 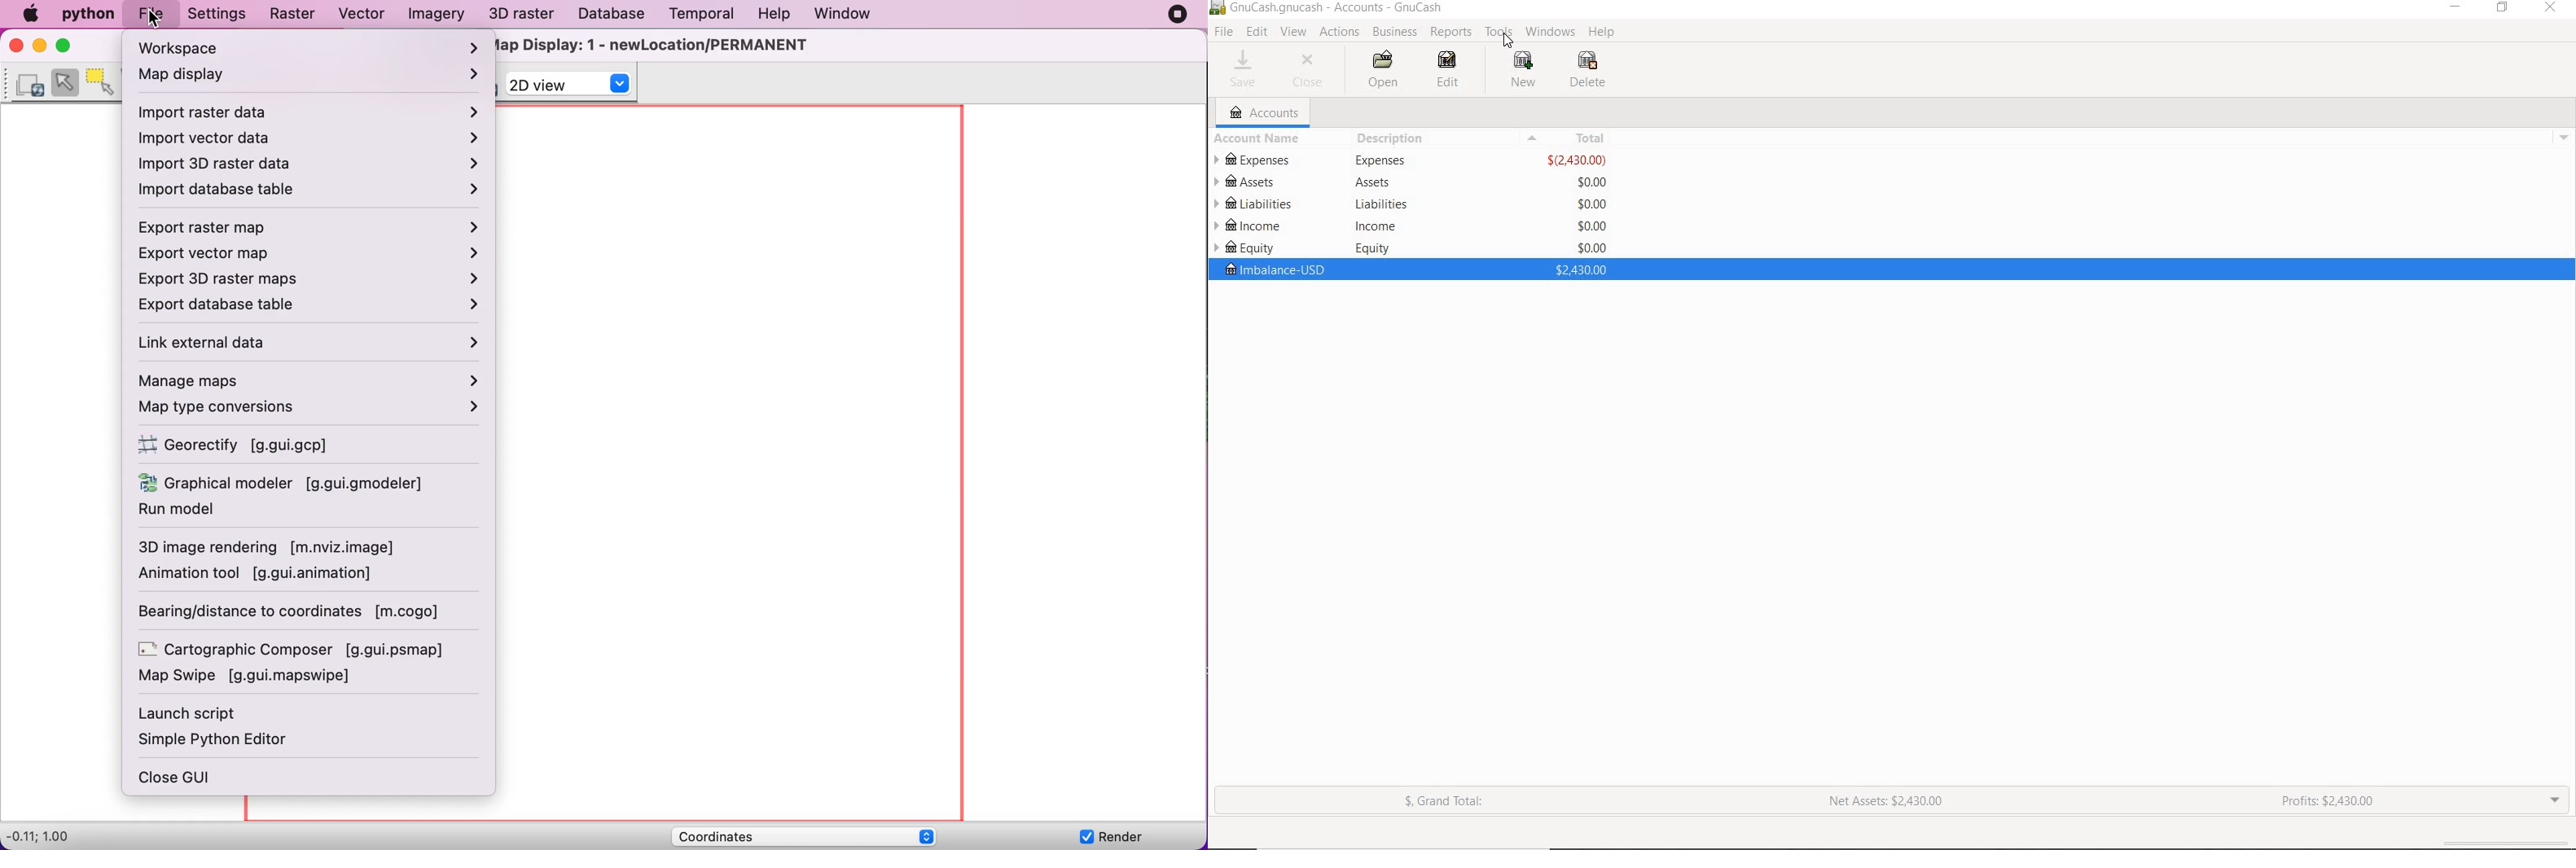 I want to click on , so click(x=1374, y=248).